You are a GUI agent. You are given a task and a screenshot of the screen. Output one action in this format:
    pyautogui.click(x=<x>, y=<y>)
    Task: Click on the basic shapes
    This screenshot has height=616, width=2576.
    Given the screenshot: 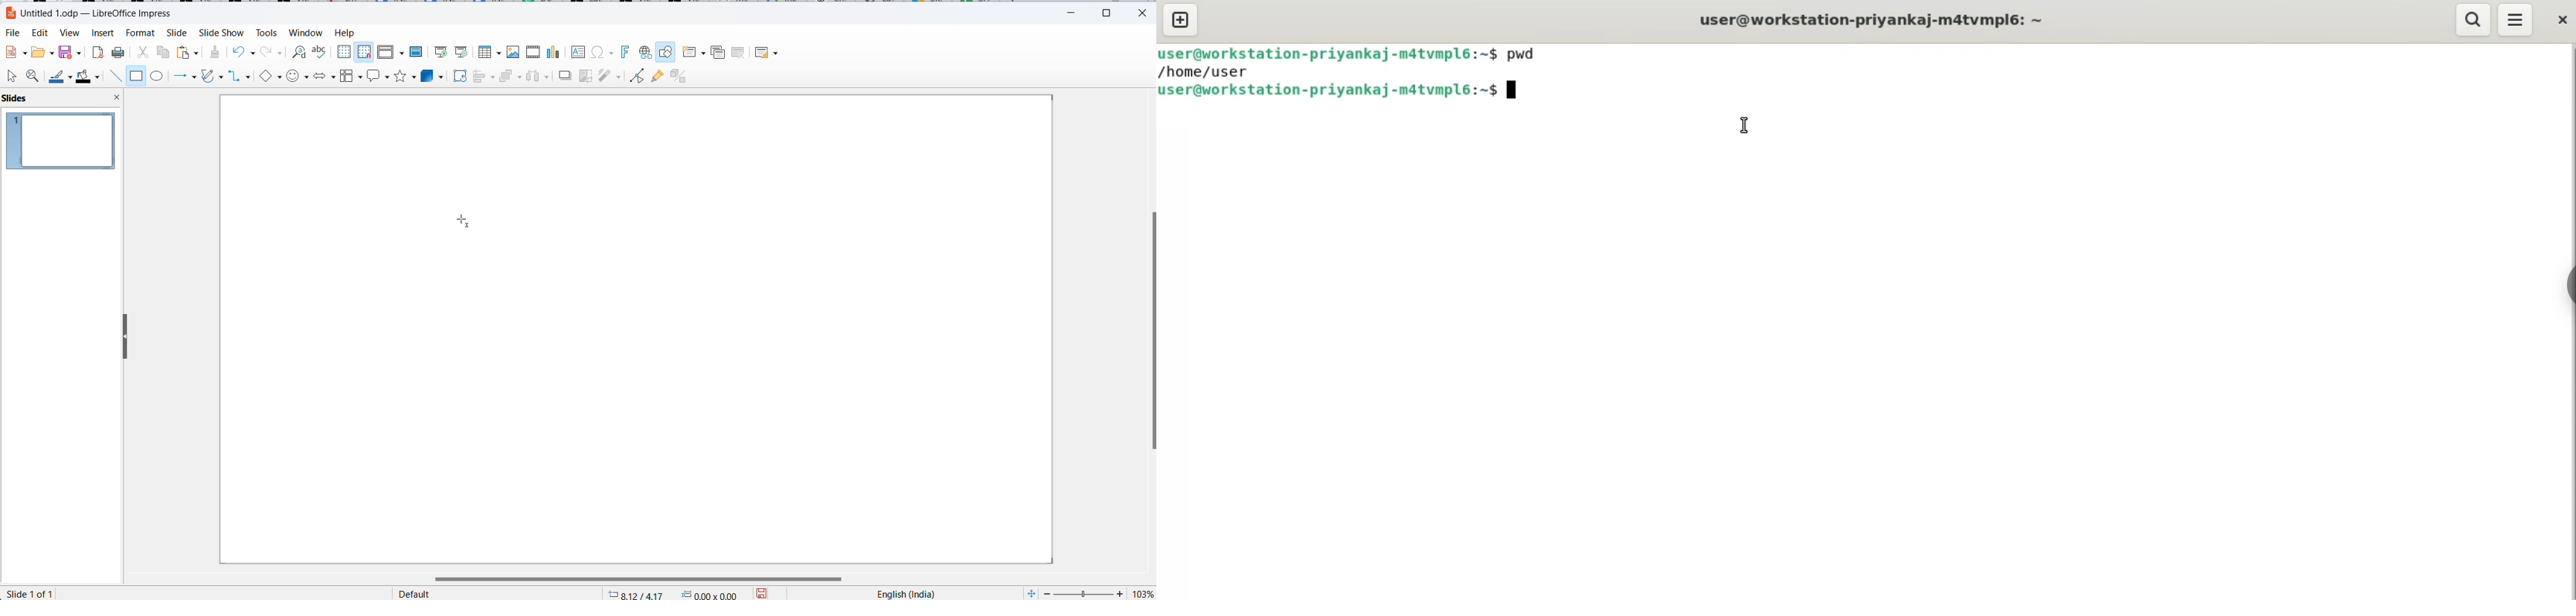 What is the action you would take?
    pyautogui.click(x=269, y=78)
    